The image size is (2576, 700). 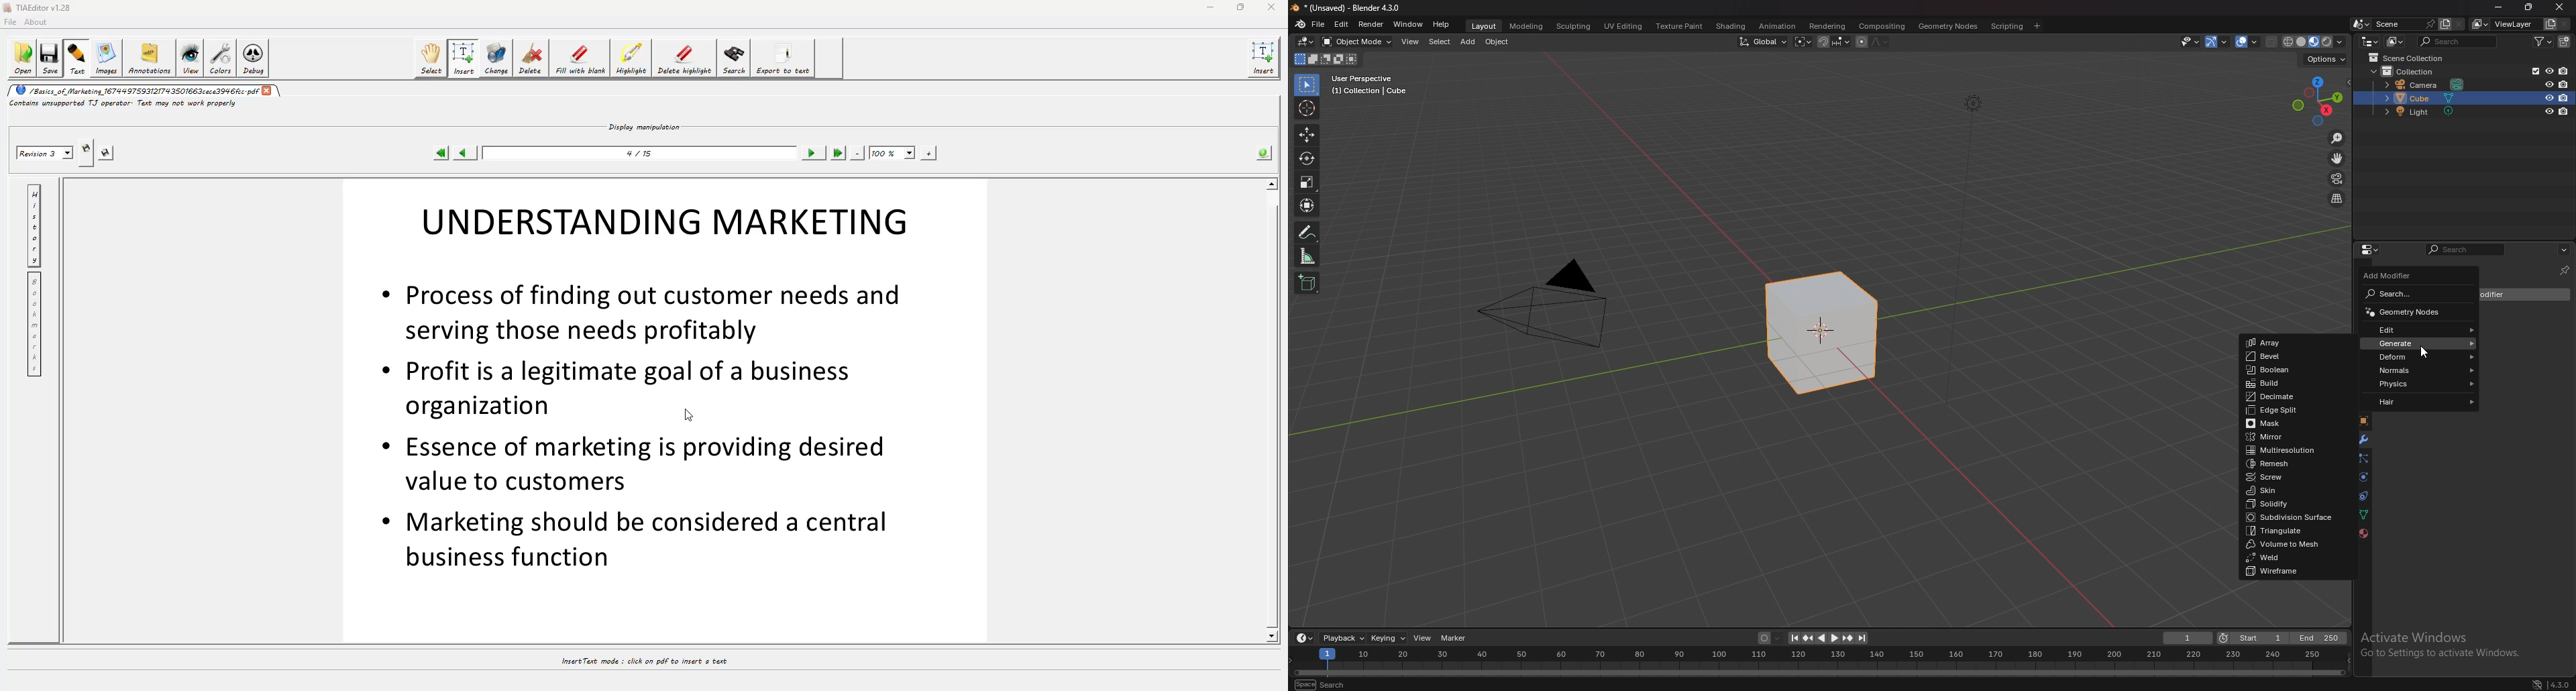 I want to click on deform, so click(x=2419, y=357).